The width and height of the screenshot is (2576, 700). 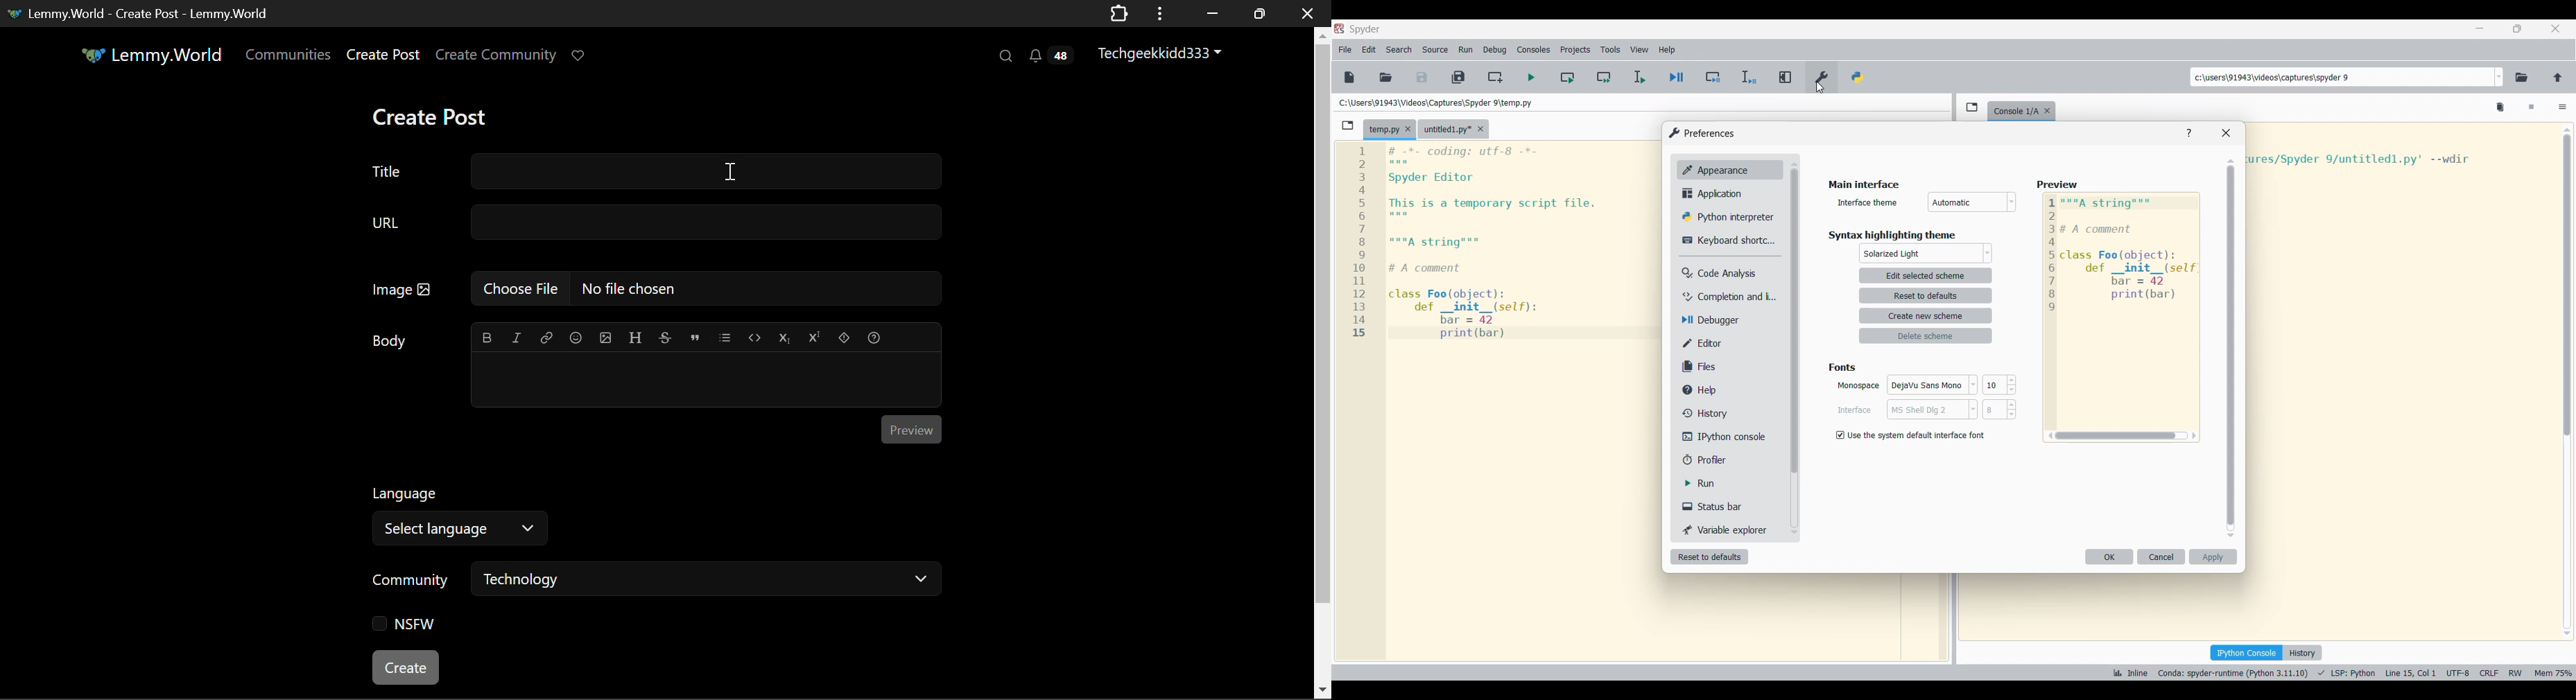 What do you see at coordinates (2162, 557) in the screenshot?
I see `Cancel` at bounding box center [2162, 557].